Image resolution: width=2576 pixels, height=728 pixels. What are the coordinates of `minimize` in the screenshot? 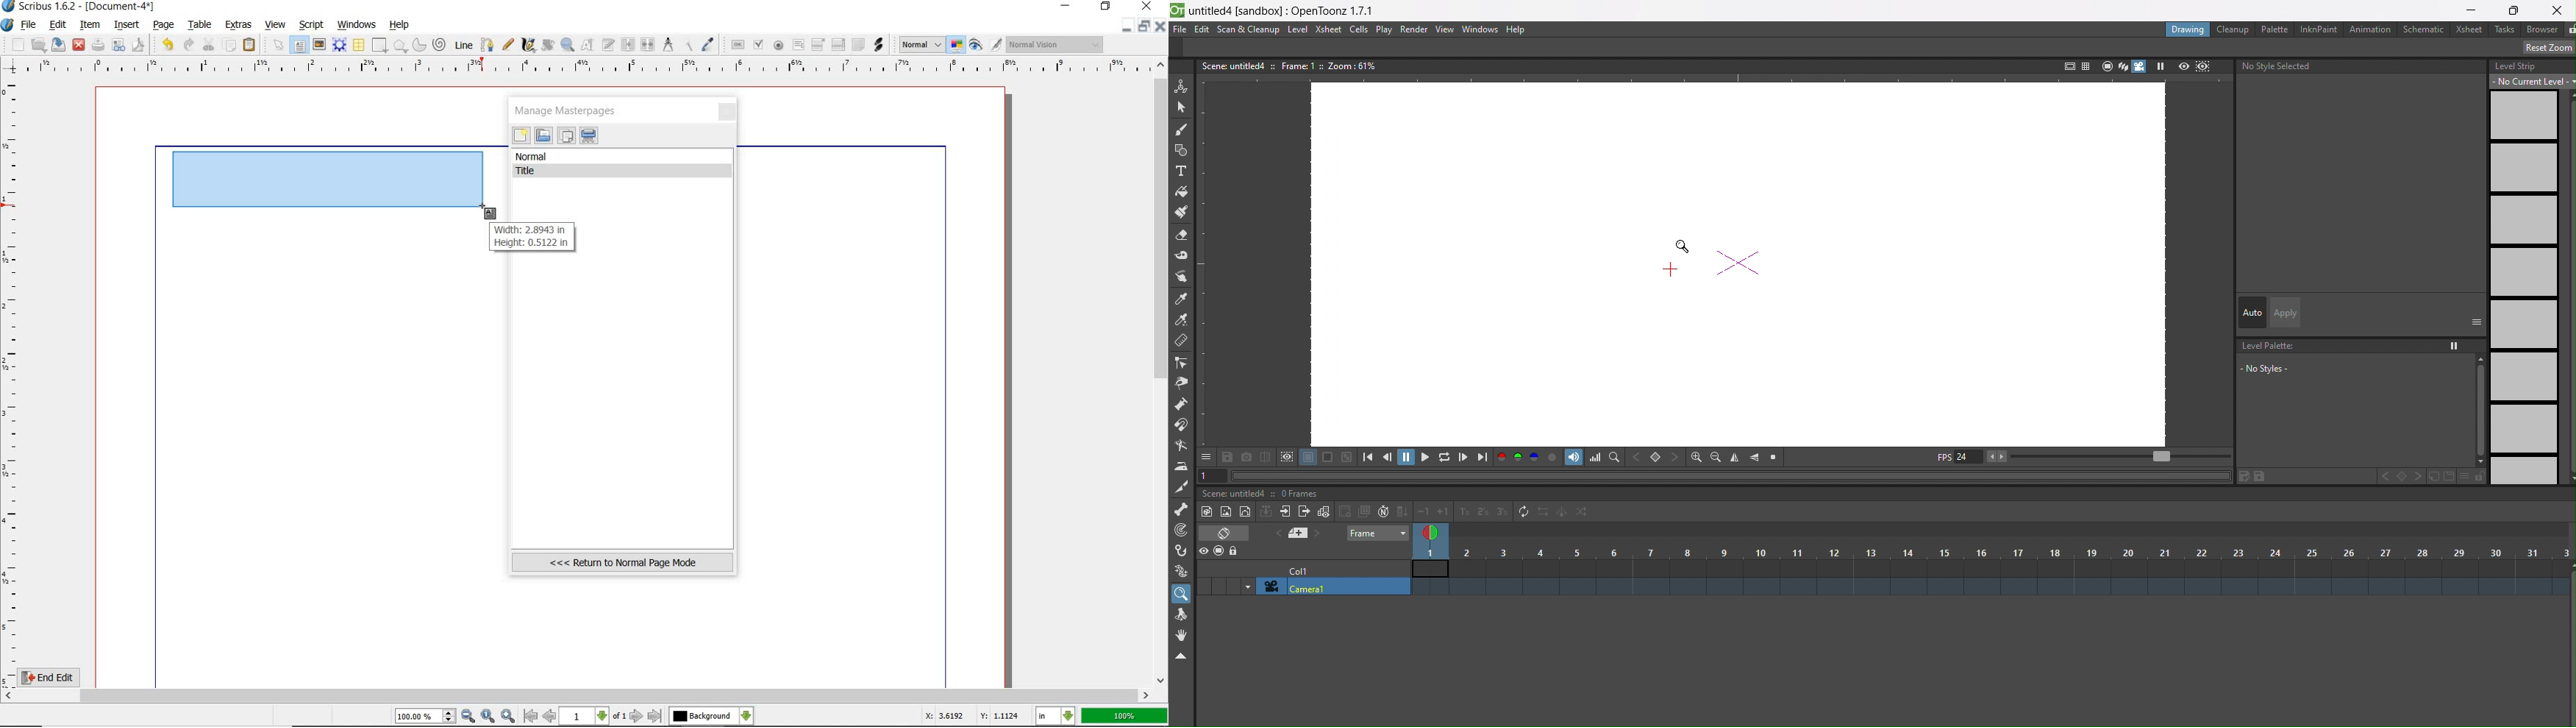 It's located at (1129, 26).